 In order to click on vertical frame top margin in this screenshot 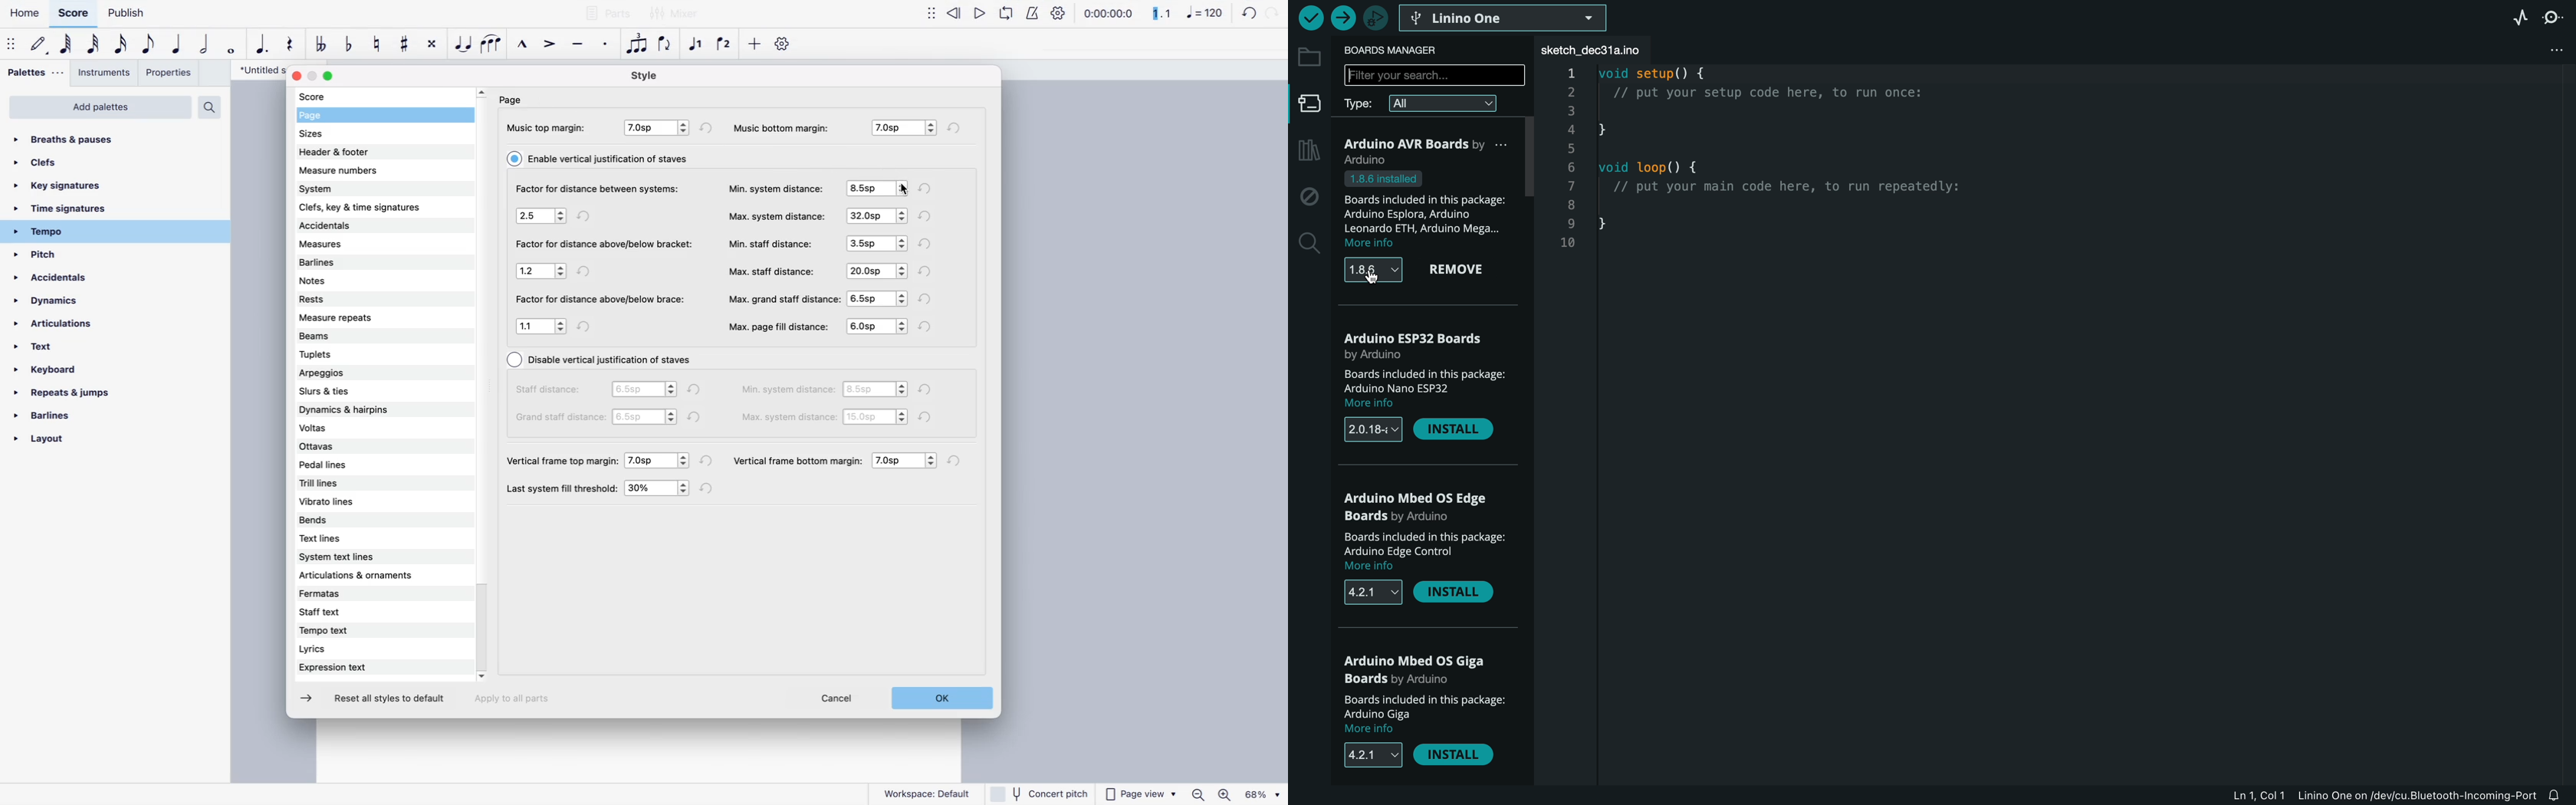, I will do `click(564, 459)`.